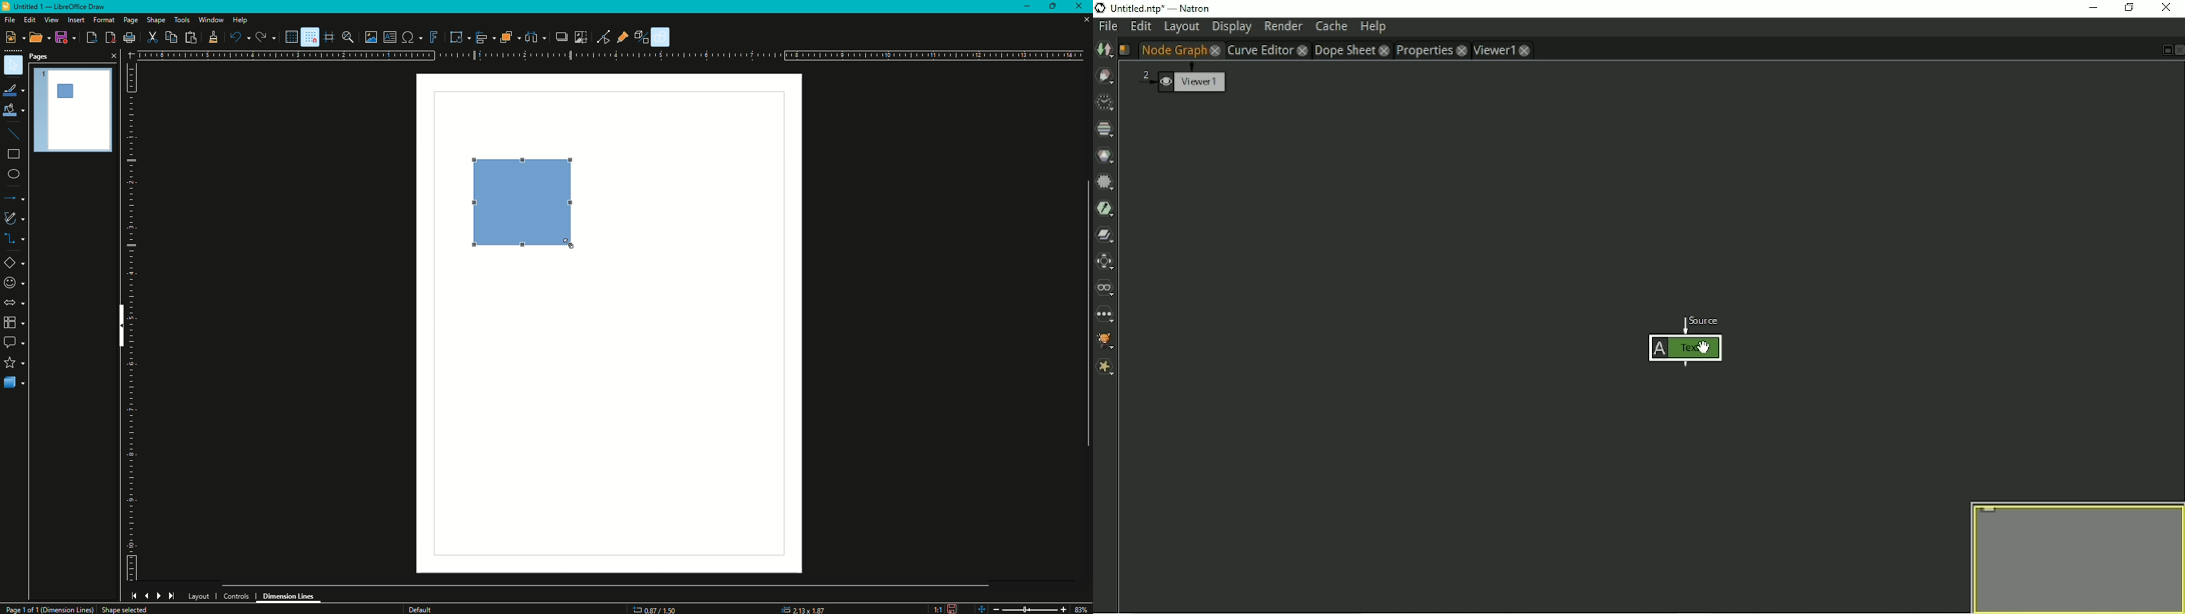 The height and width of the screenshot is (616, 2212). What do you see at coordinates (170, 38) in the screenshot?
I see `Copy` at bounding box center [170, 38].